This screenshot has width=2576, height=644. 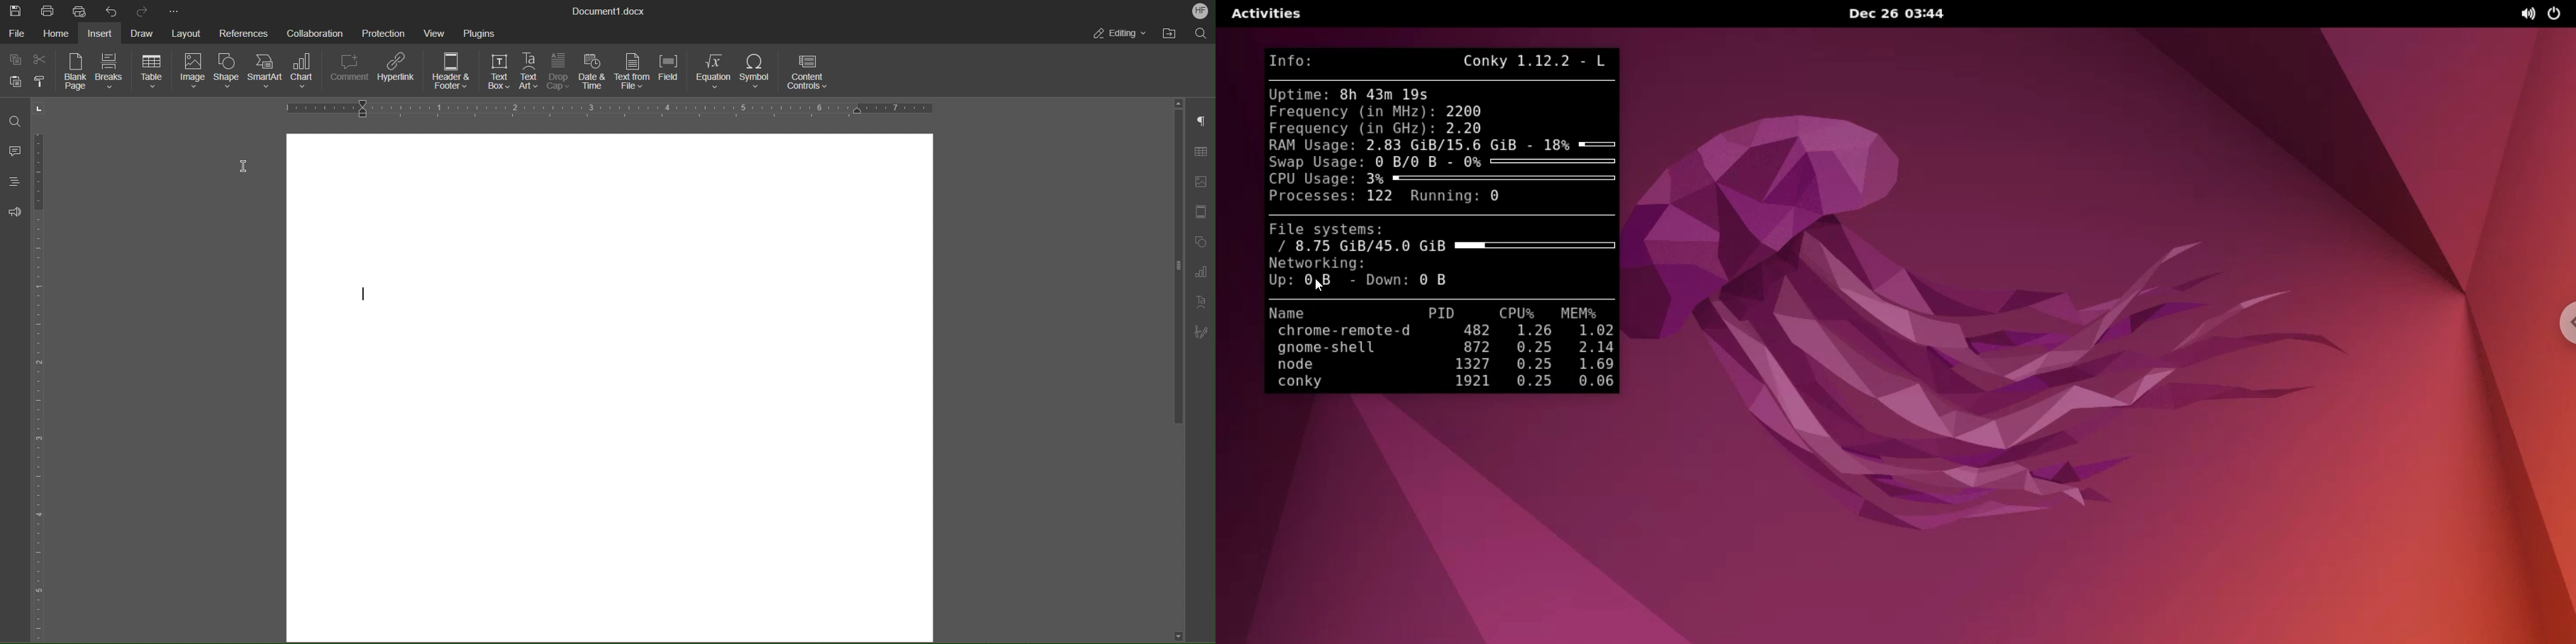 What do you see at coordinates (110, 72) in the screenshot?
I see `Breaks` at bounding box center [110, 72].